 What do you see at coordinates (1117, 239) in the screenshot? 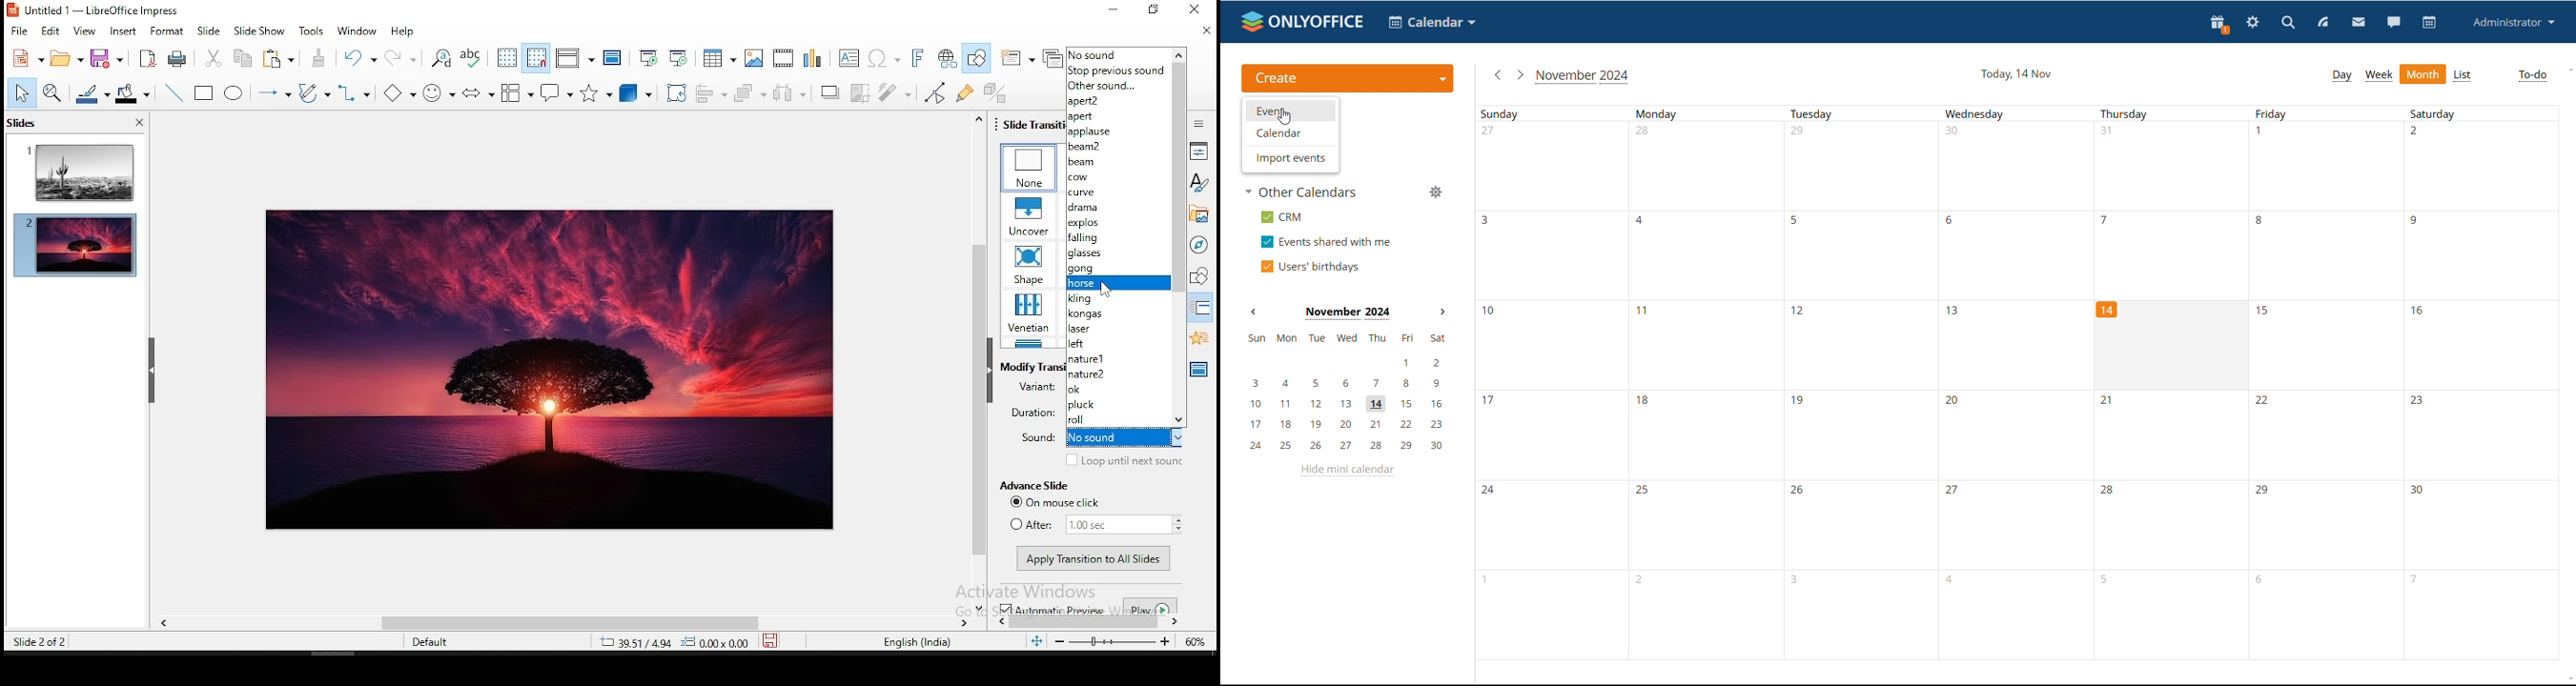
I see `falling` at bounding box center [1117, 239].